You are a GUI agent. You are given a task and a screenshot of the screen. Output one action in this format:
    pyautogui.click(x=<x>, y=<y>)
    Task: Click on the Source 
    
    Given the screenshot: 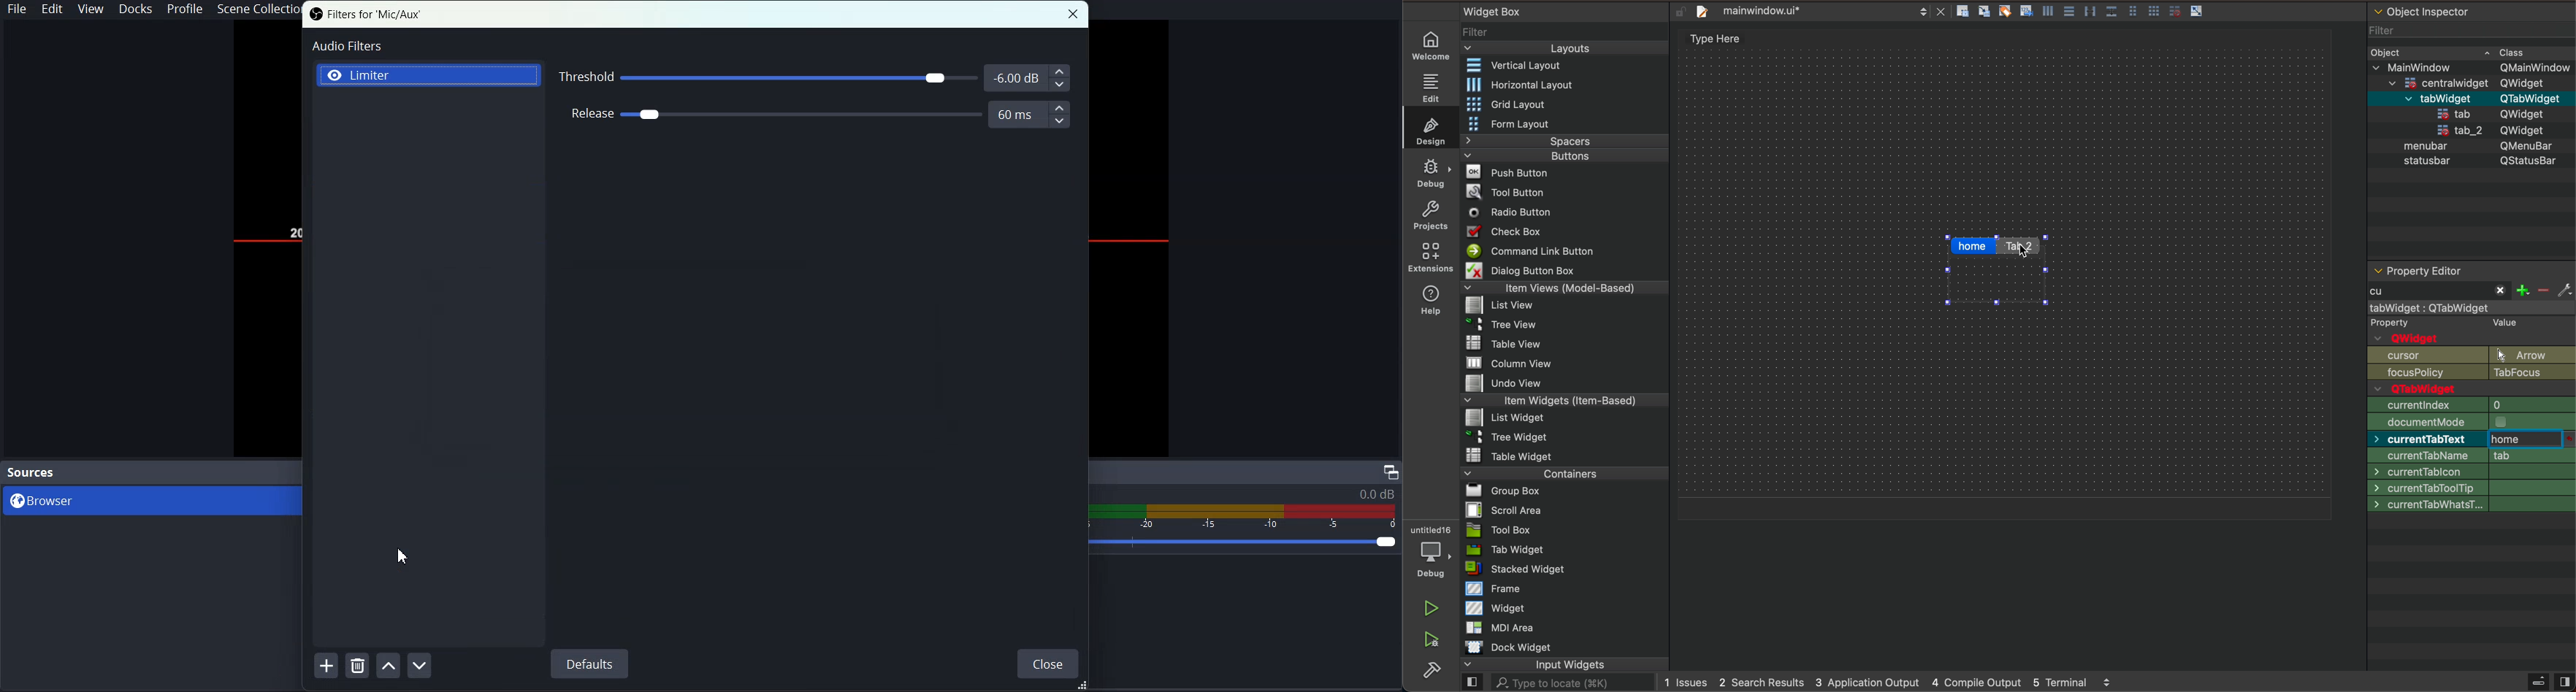 What is the action you would take?
    pyautogui.click(x=33, y=472)
    